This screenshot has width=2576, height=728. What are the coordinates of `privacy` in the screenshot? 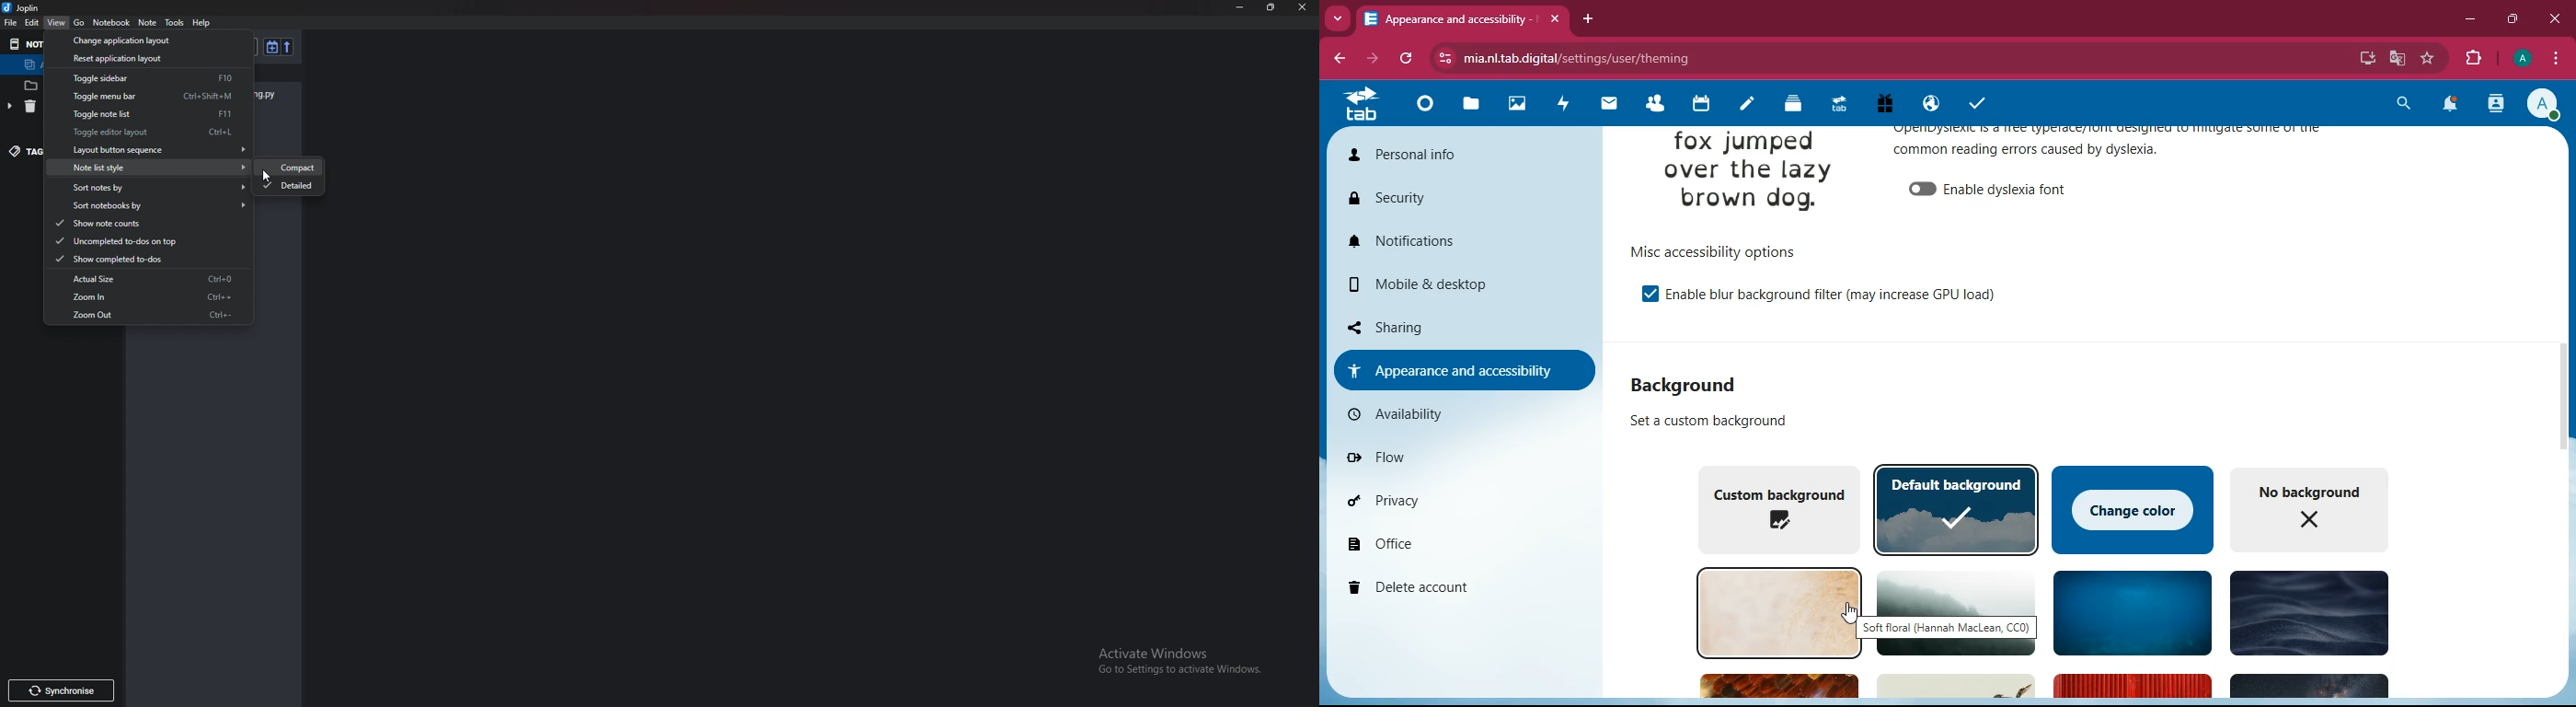 It's located at (1455, 502).